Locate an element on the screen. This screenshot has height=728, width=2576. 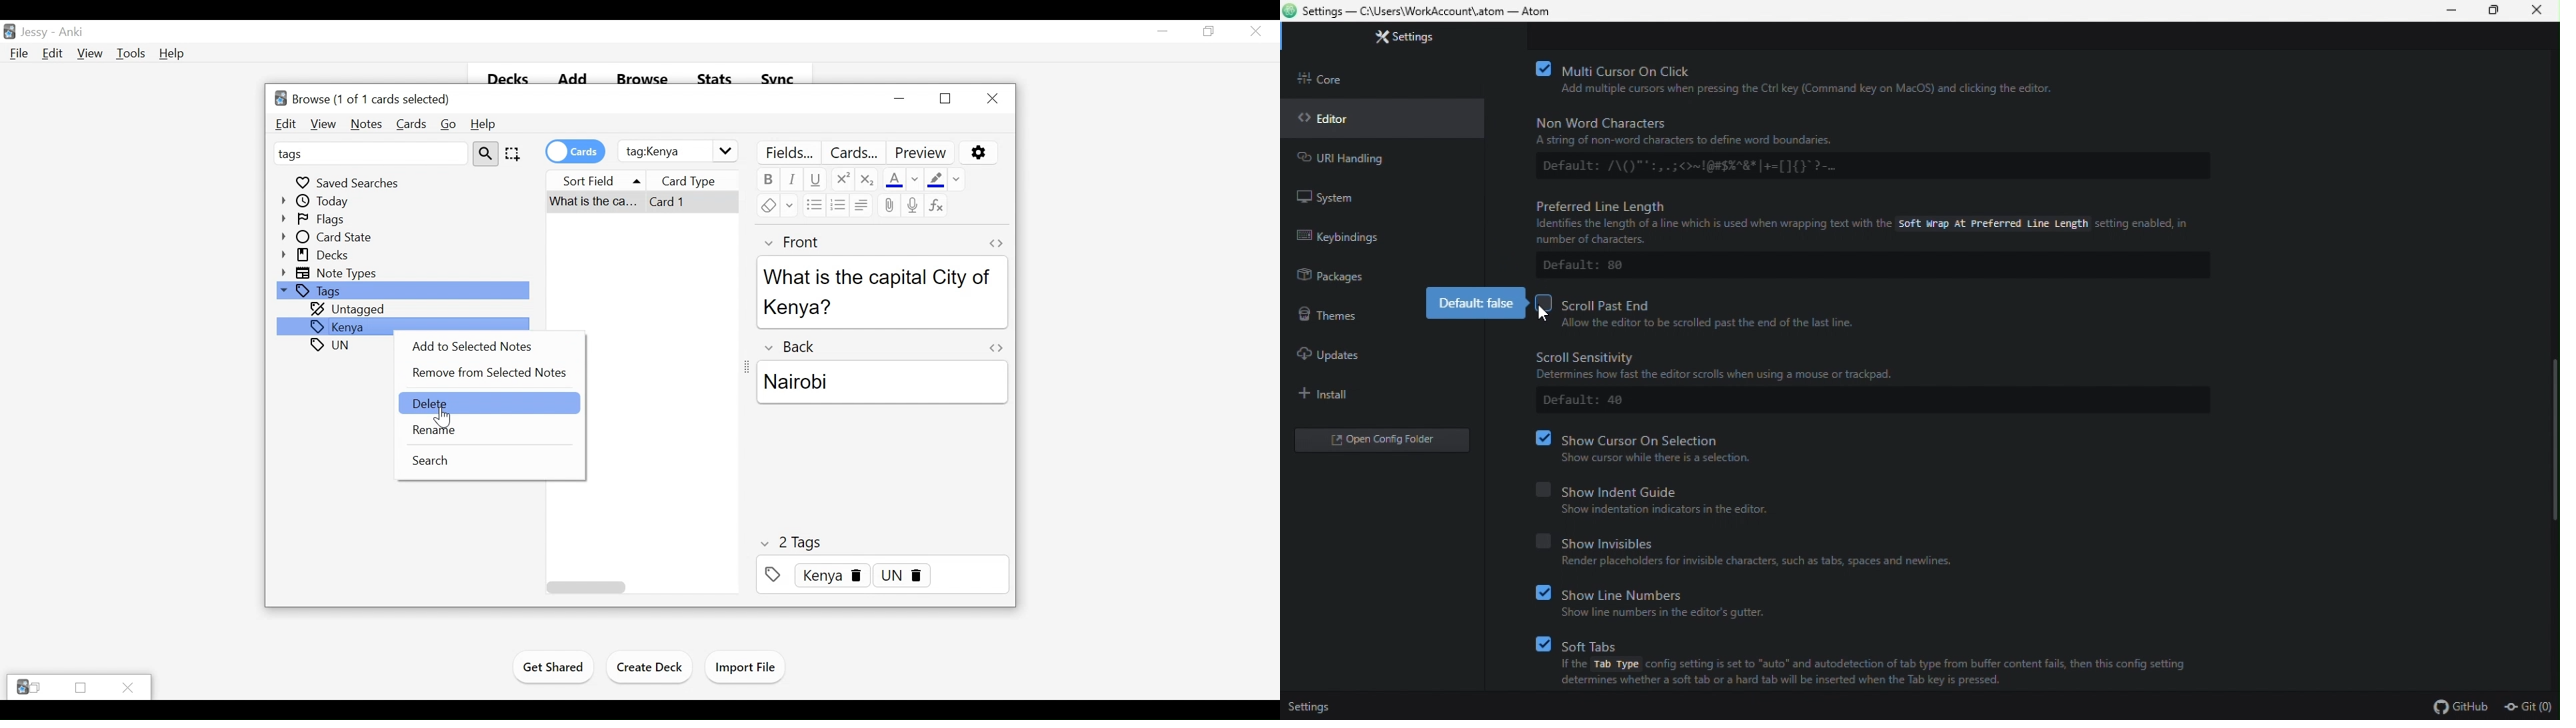
minimize is located at coordinates (901, 99).